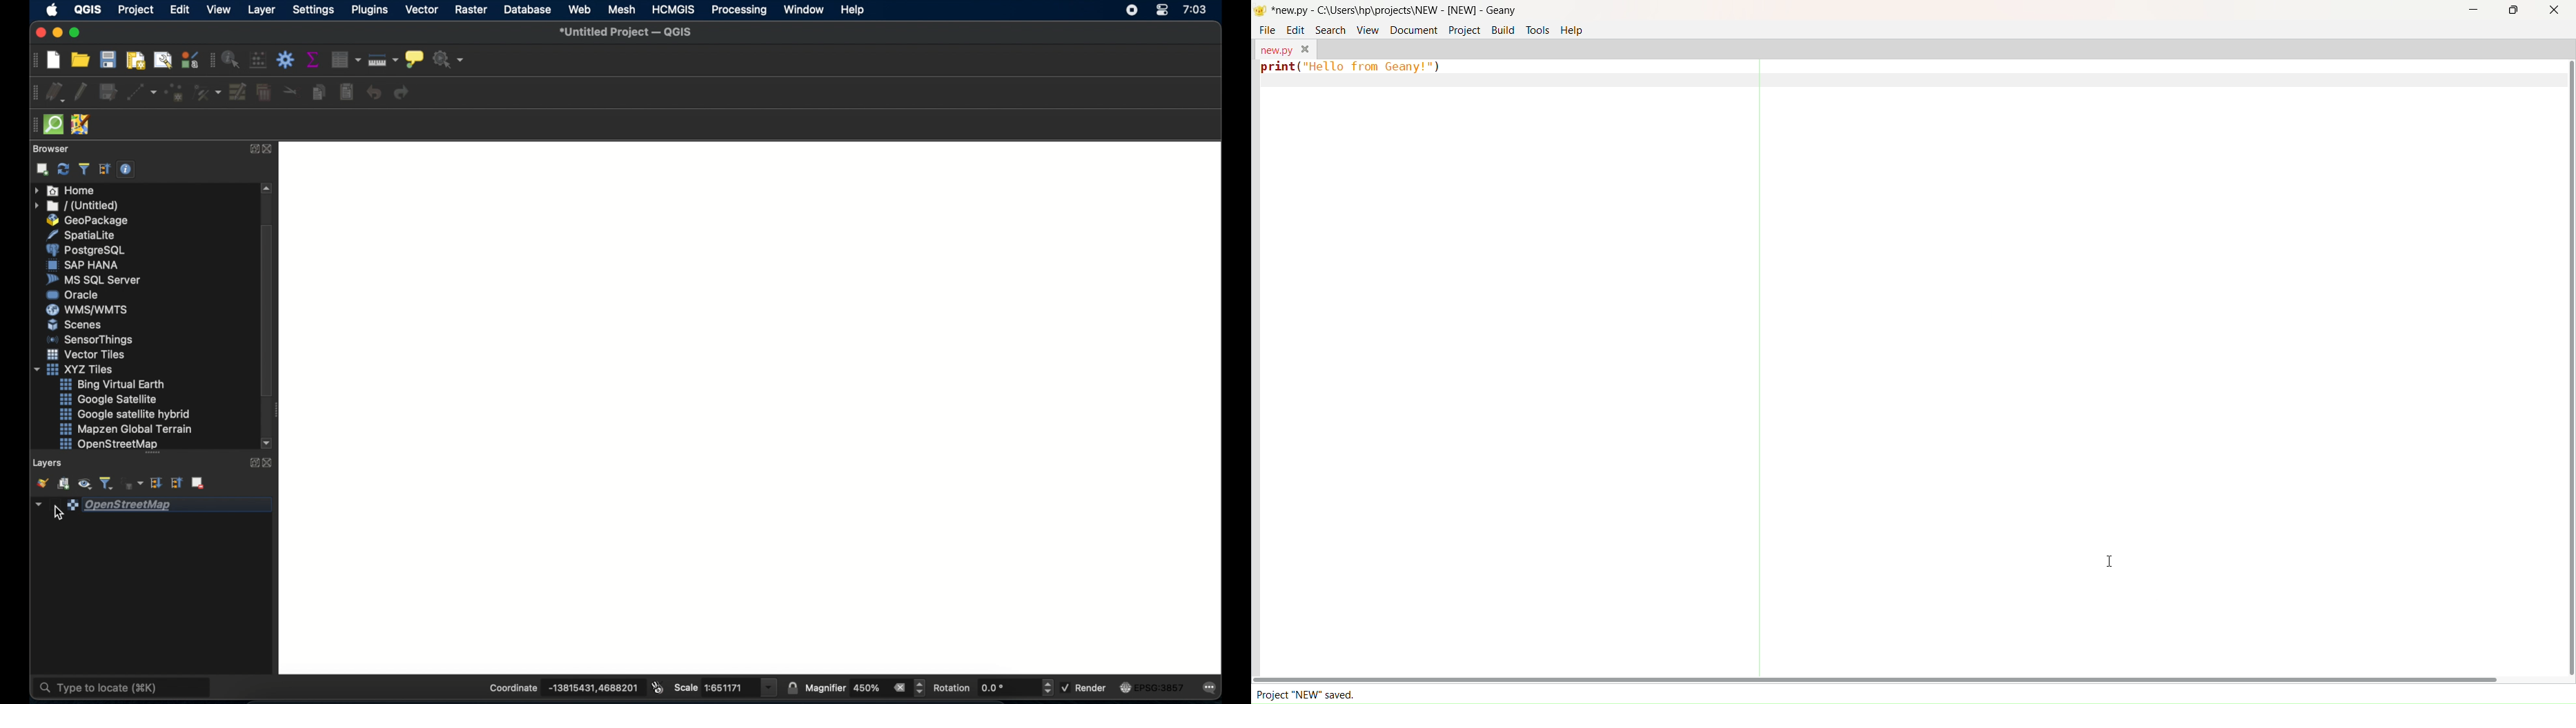 The image size is (2576, 728). What do you see at coordinates (162, 61) in the screenshot?
I see `show layout manager` at bounding box center [162, 61].